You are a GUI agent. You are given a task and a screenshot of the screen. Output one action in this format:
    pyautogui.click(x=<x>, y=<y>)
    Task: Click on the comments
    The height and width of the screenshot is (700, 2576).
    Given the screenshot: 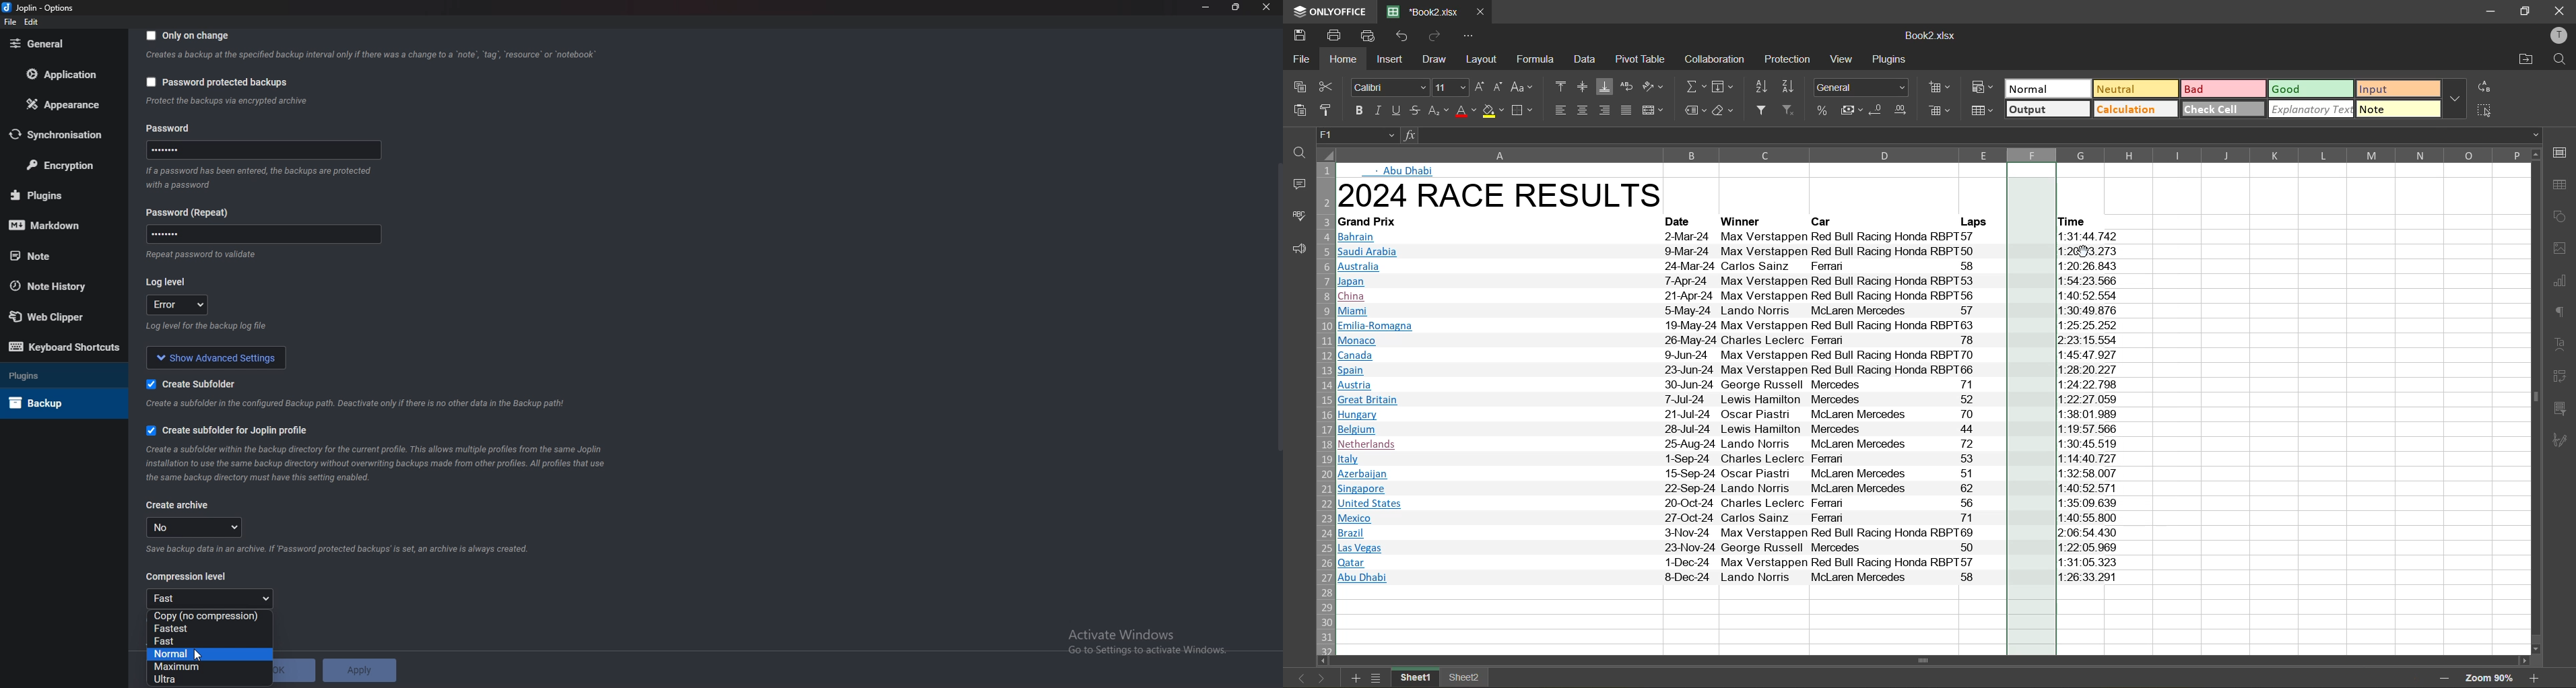 What is the action you would take?
    pyautogui.click(x=1294, y=182)
    